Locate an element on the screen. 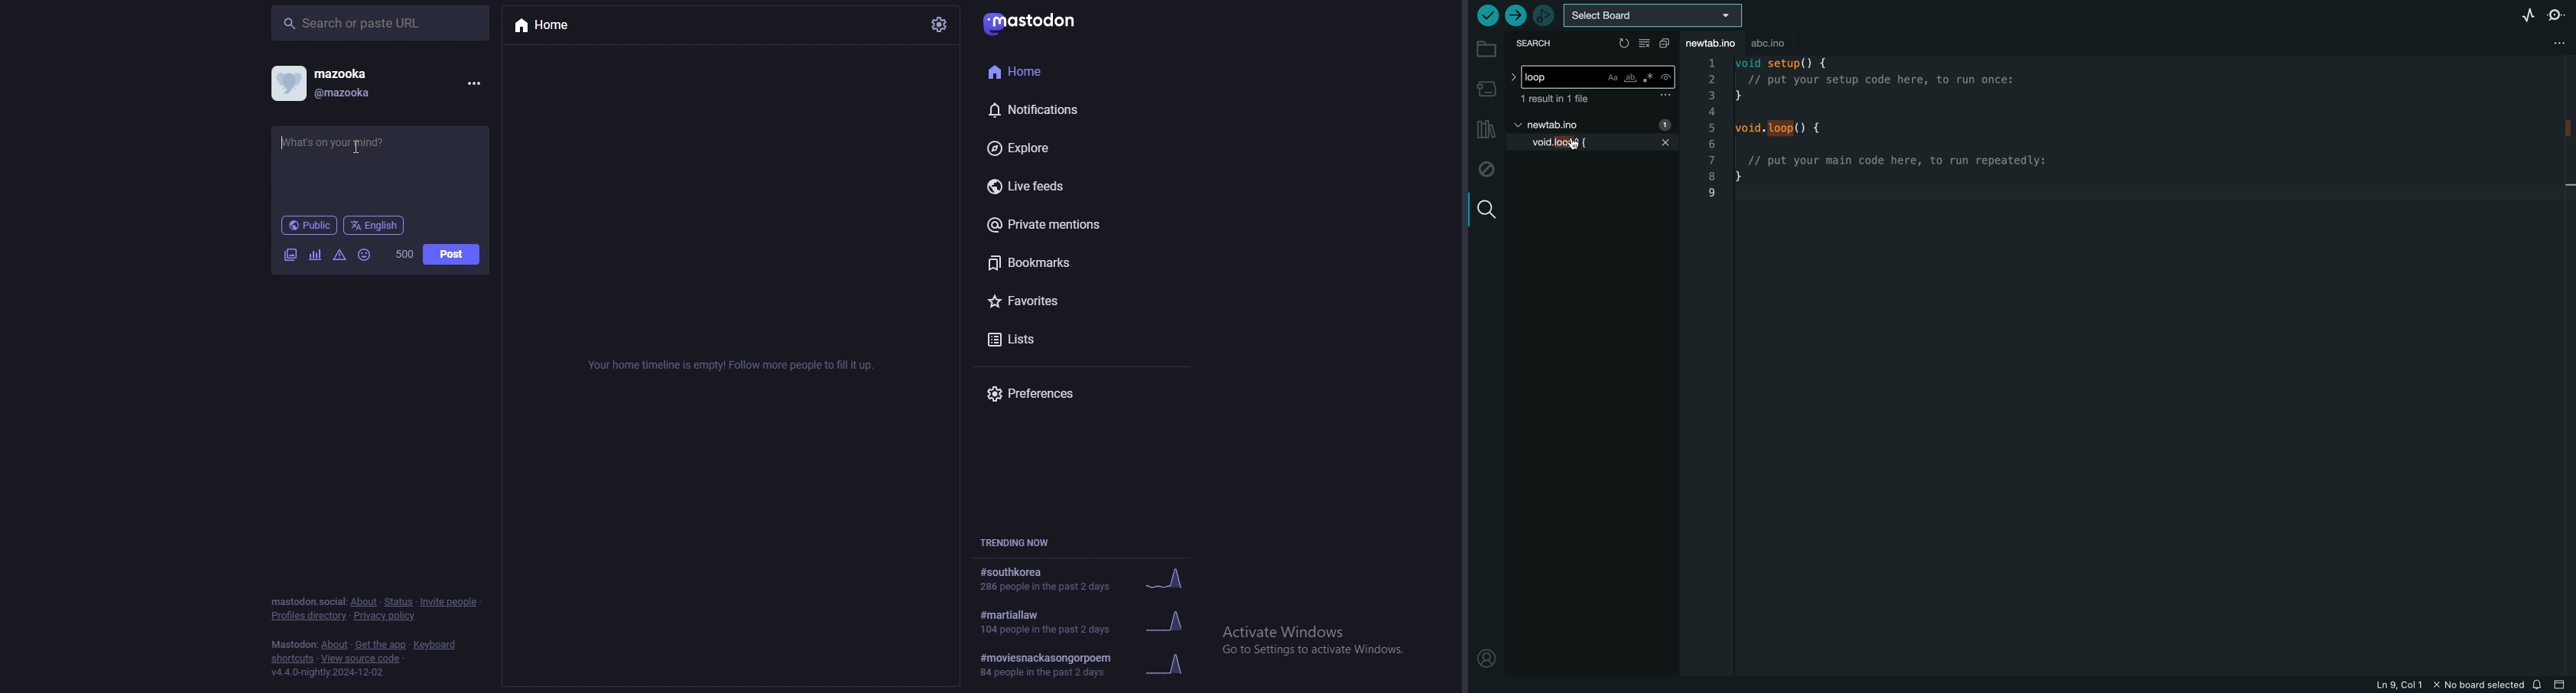 The height and width of the screenshot is (700, 2576). Your home timeline is empty! Follow more people to fill it up. is located at coordinates (730, 366).